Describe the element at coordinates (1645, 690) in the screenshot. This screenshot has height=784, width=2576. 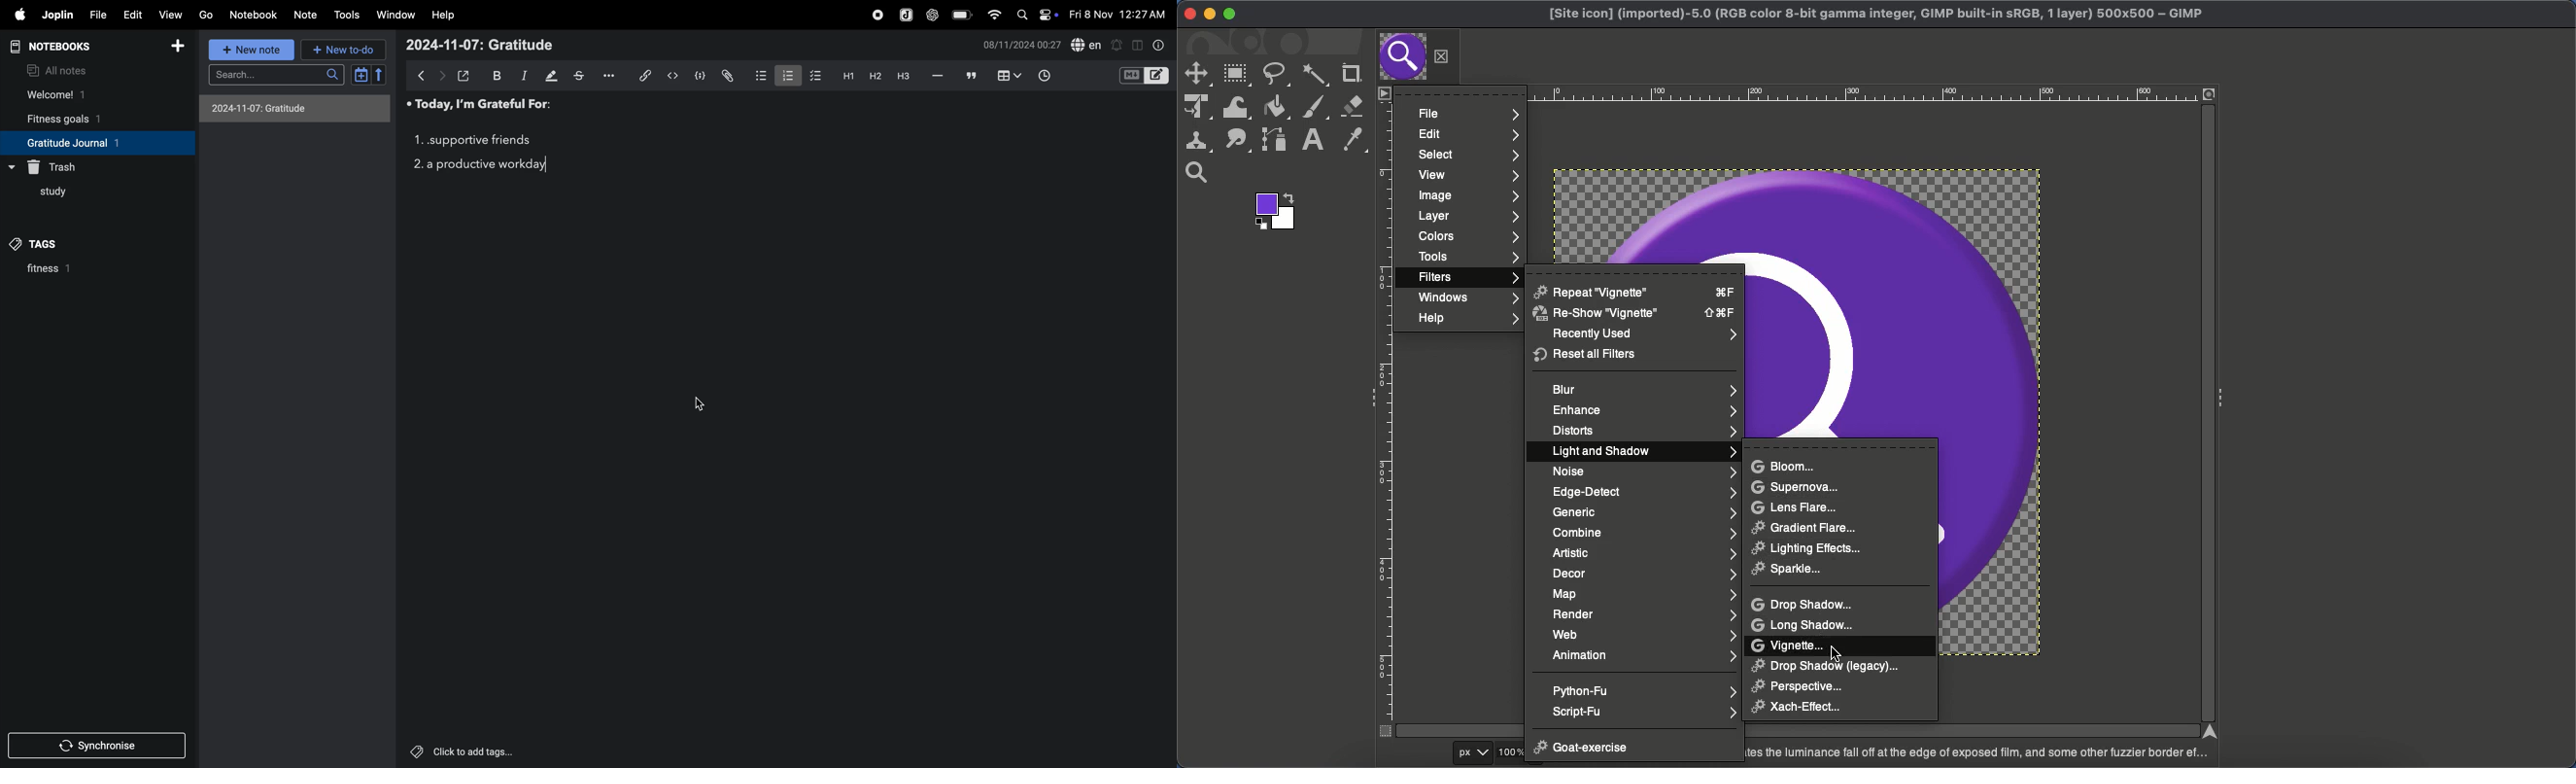
I see `Python-fu` at that location.